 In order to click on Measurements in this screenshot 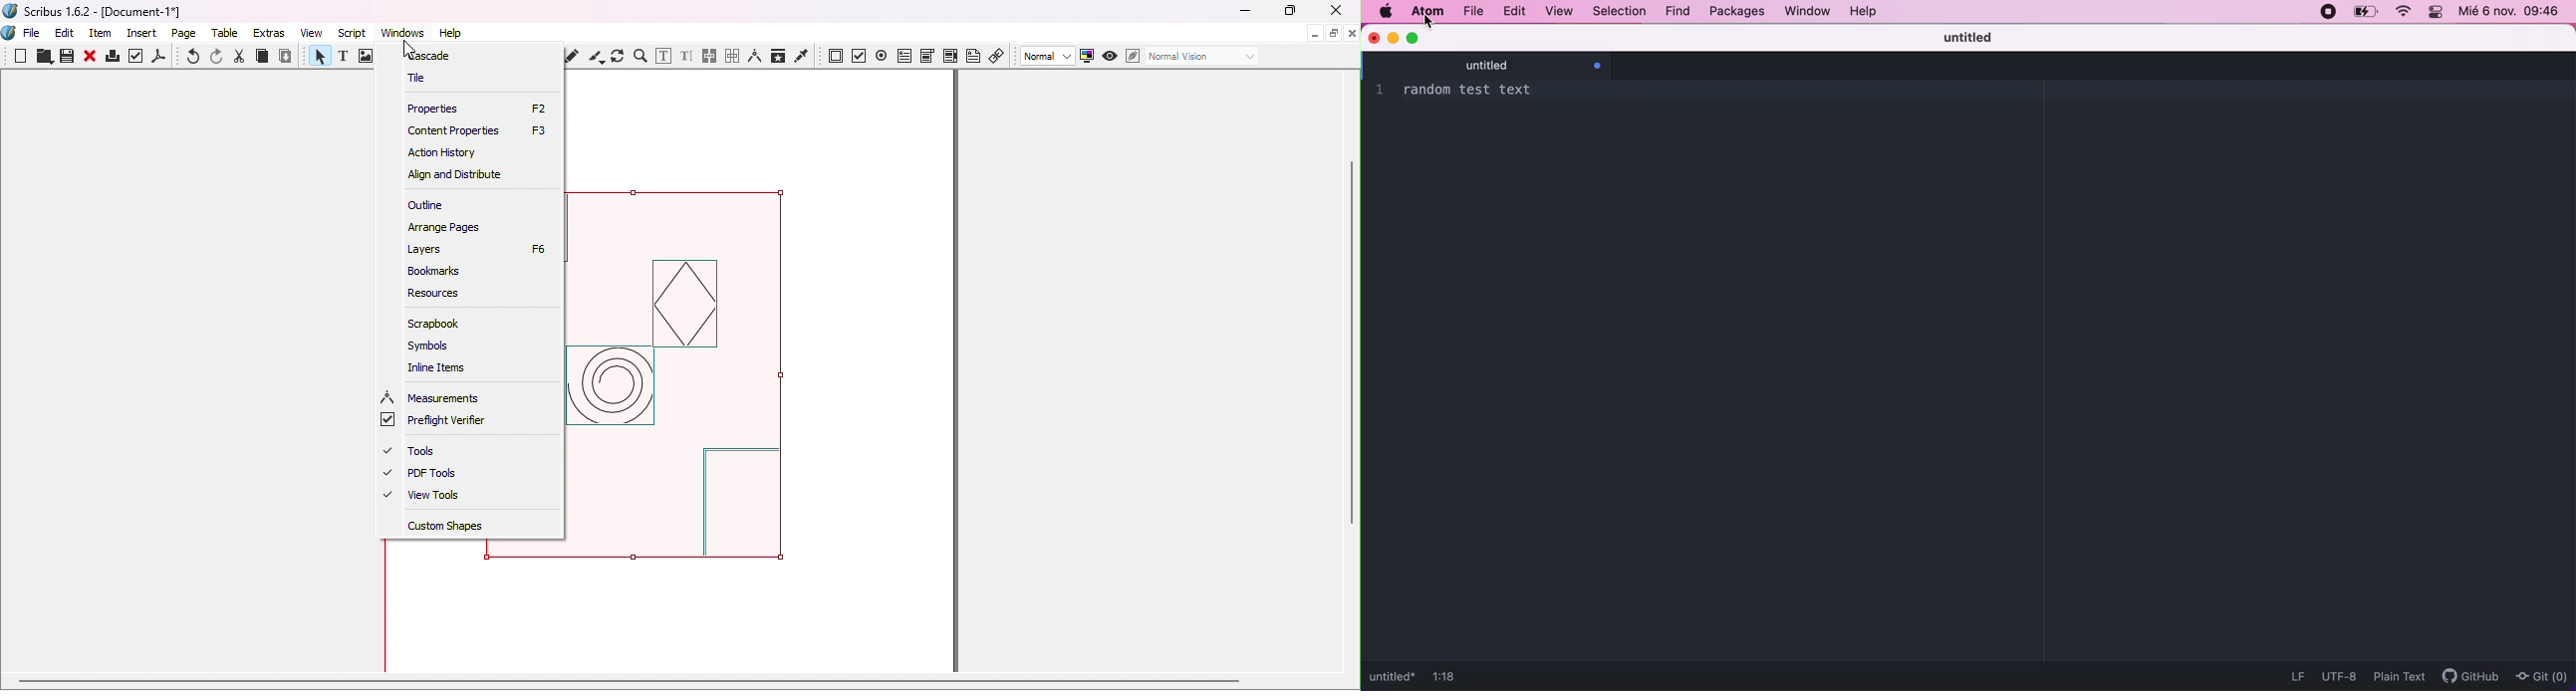, I will do `click(754, 56)`.